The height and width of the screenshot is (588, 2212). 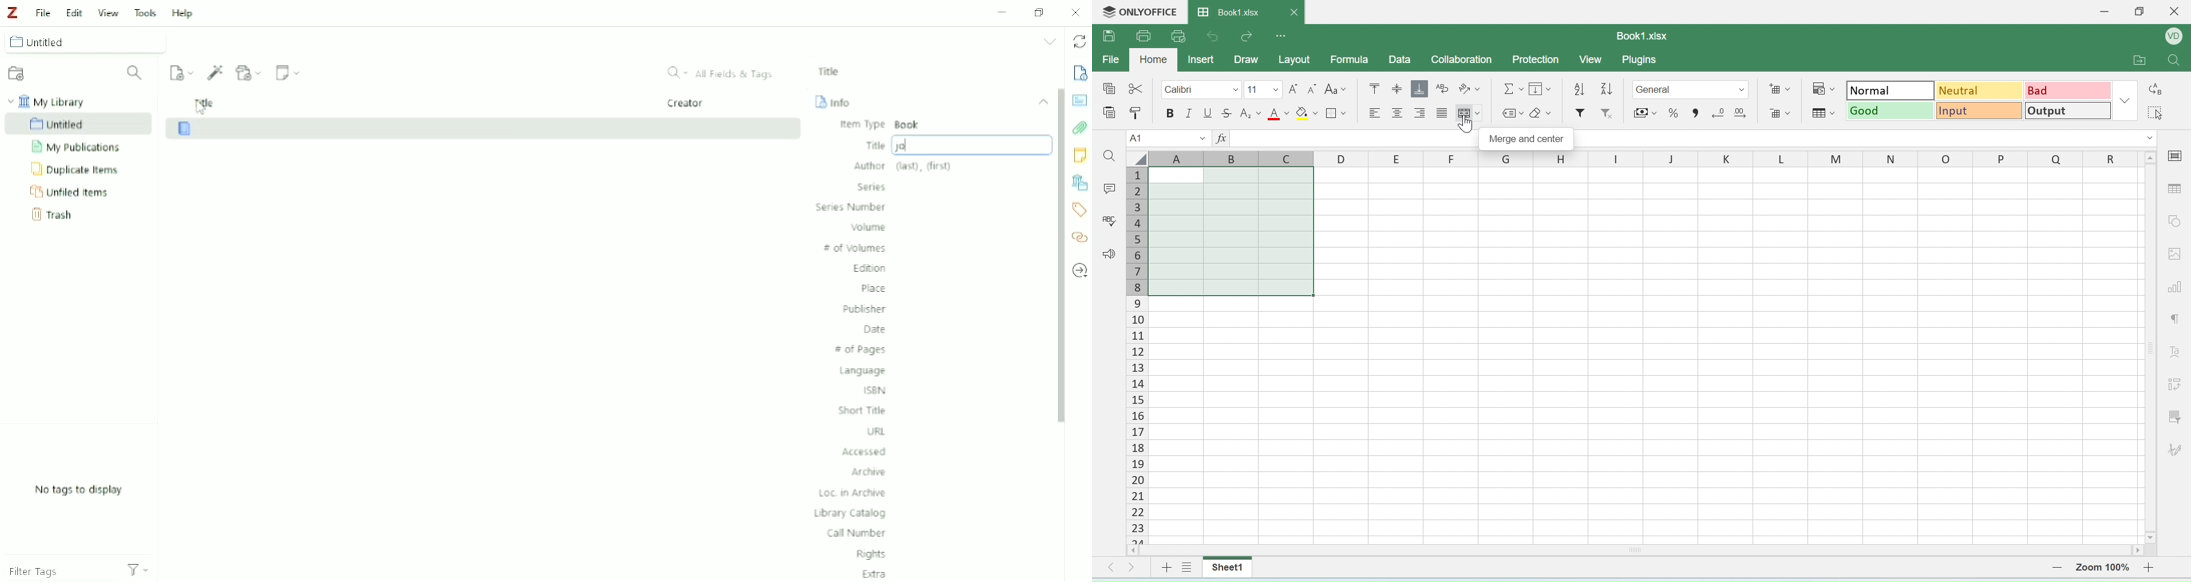 I want to click on erase, so click(x=1541, y=115).